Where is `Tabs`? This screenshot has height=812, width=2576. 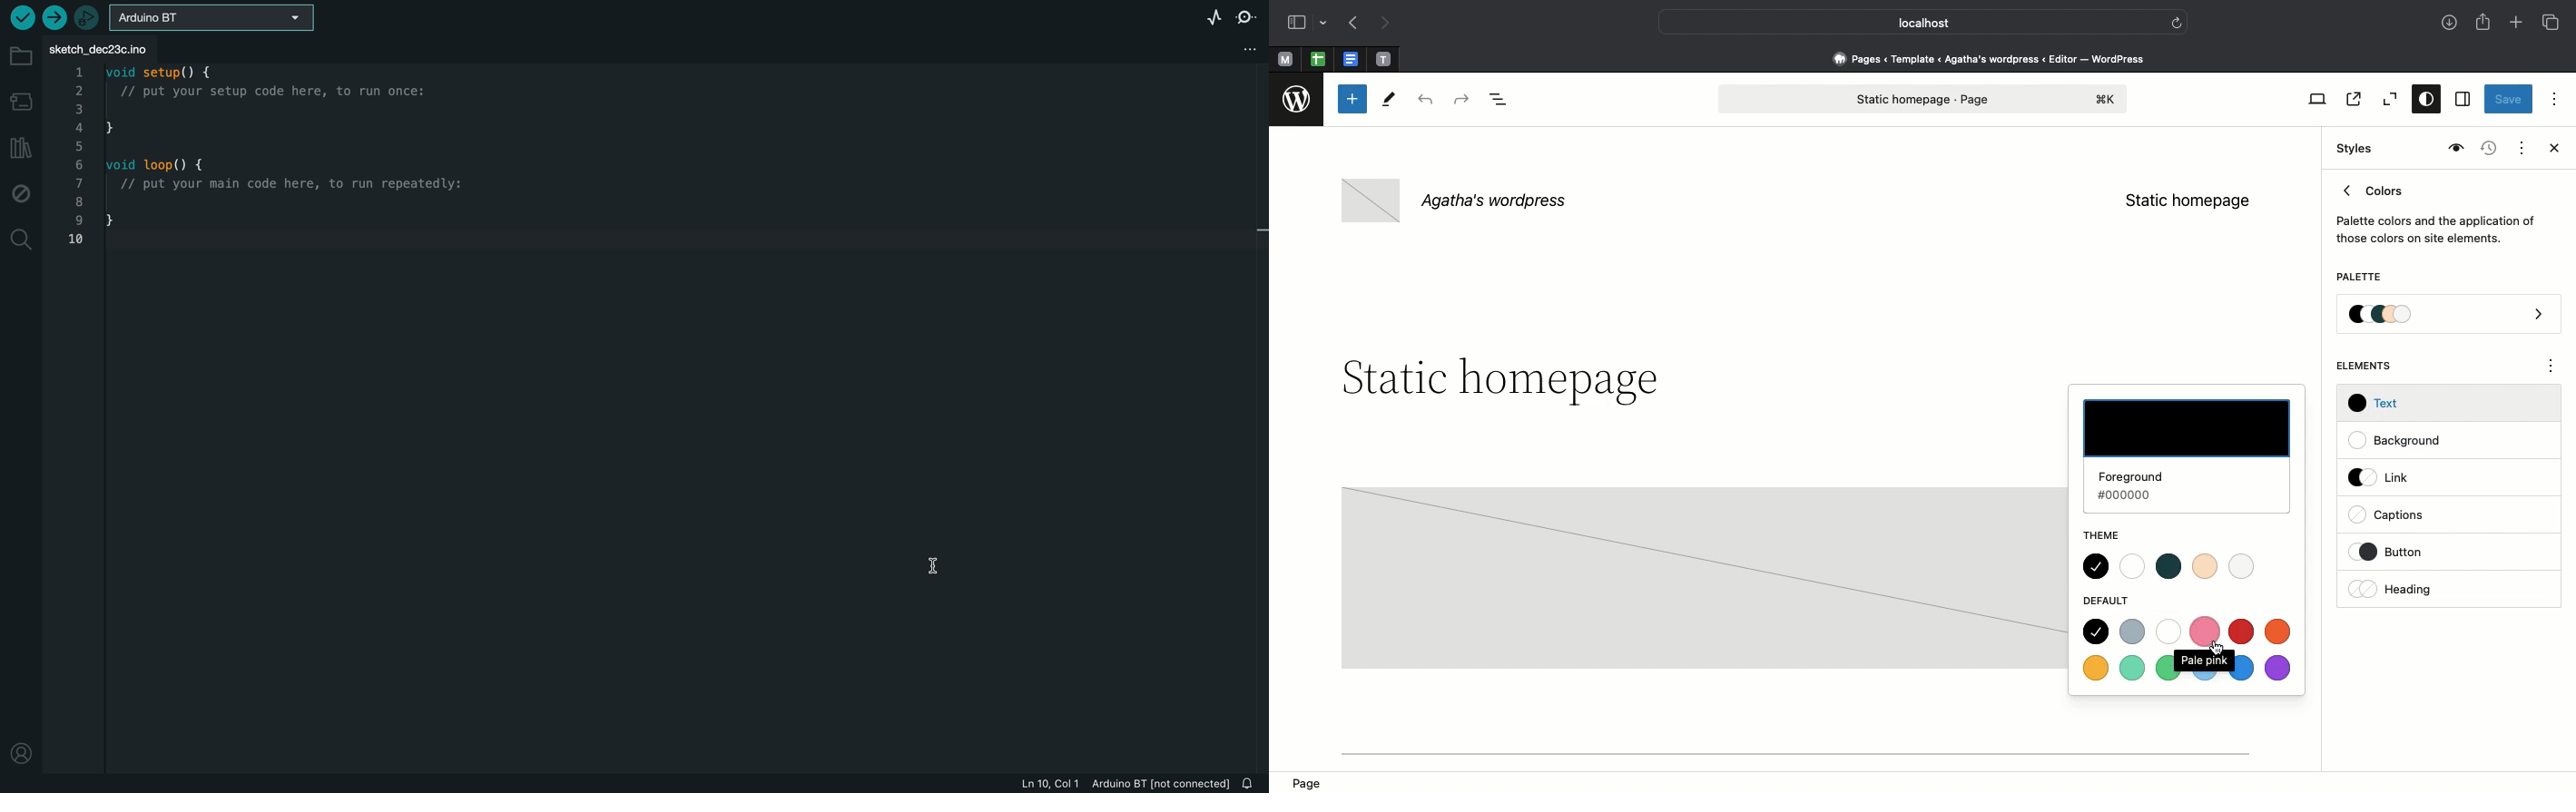
Tabs is located at coordinates (2552, 23).